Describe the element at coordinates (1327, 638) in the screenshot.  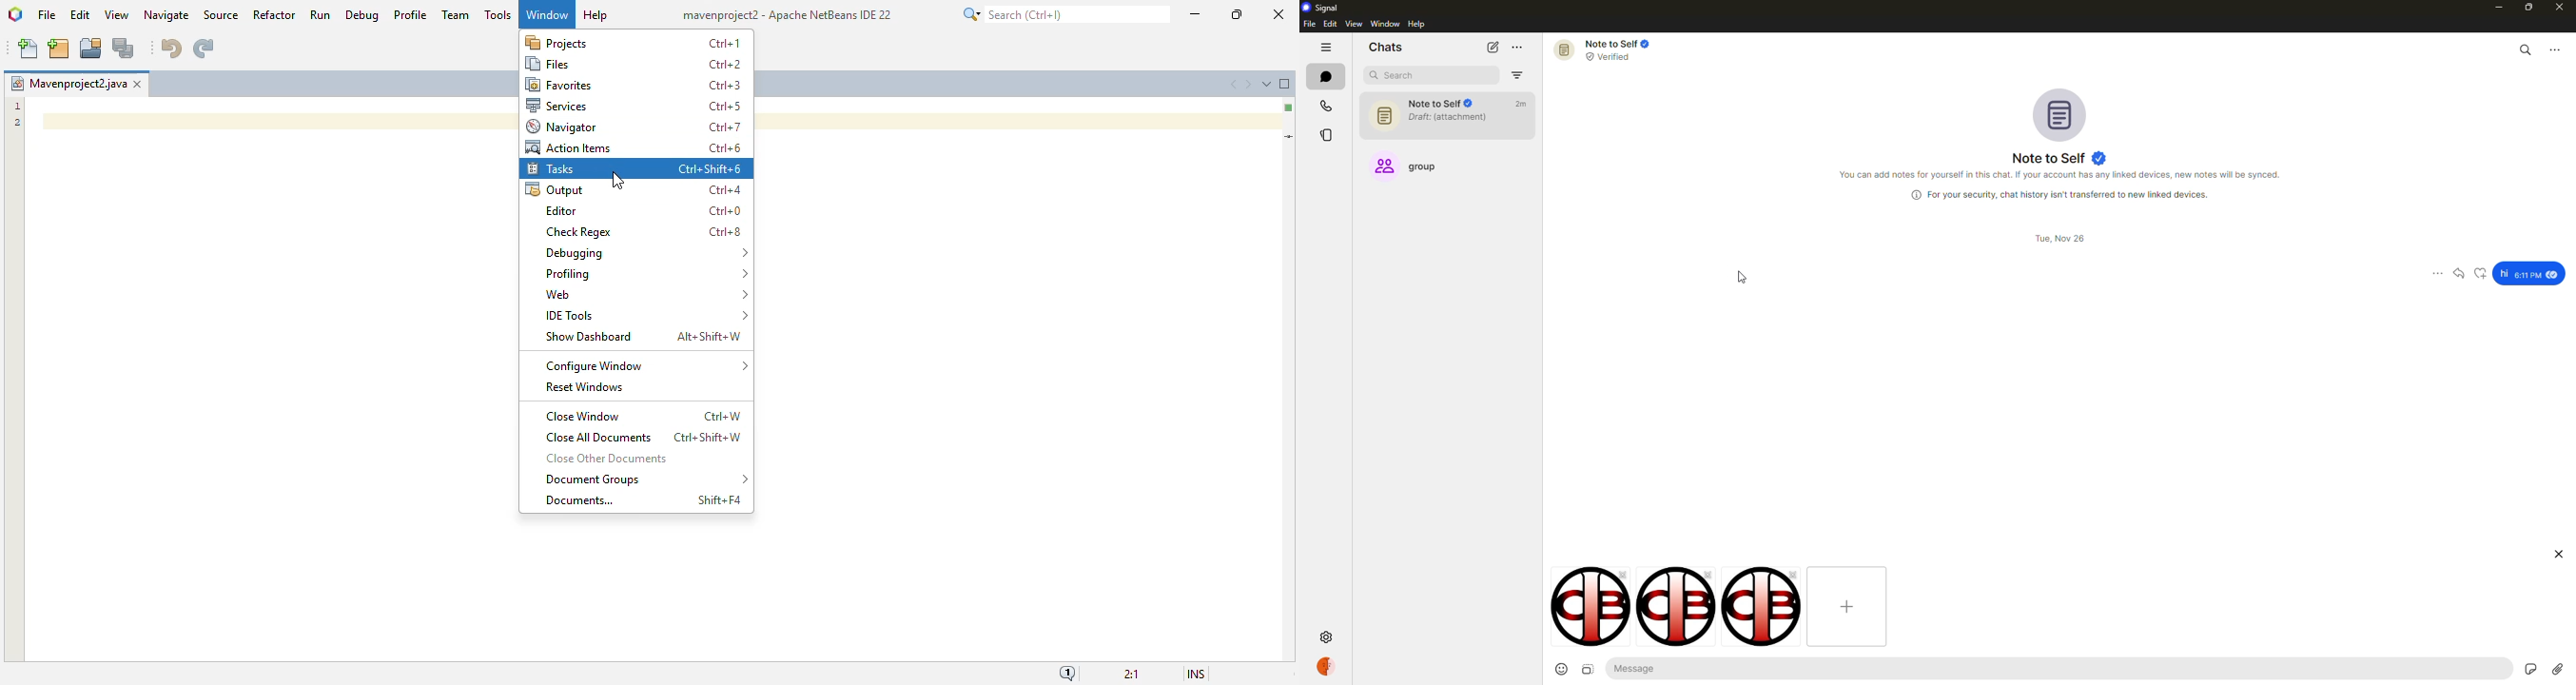
I see `settings` at that location.